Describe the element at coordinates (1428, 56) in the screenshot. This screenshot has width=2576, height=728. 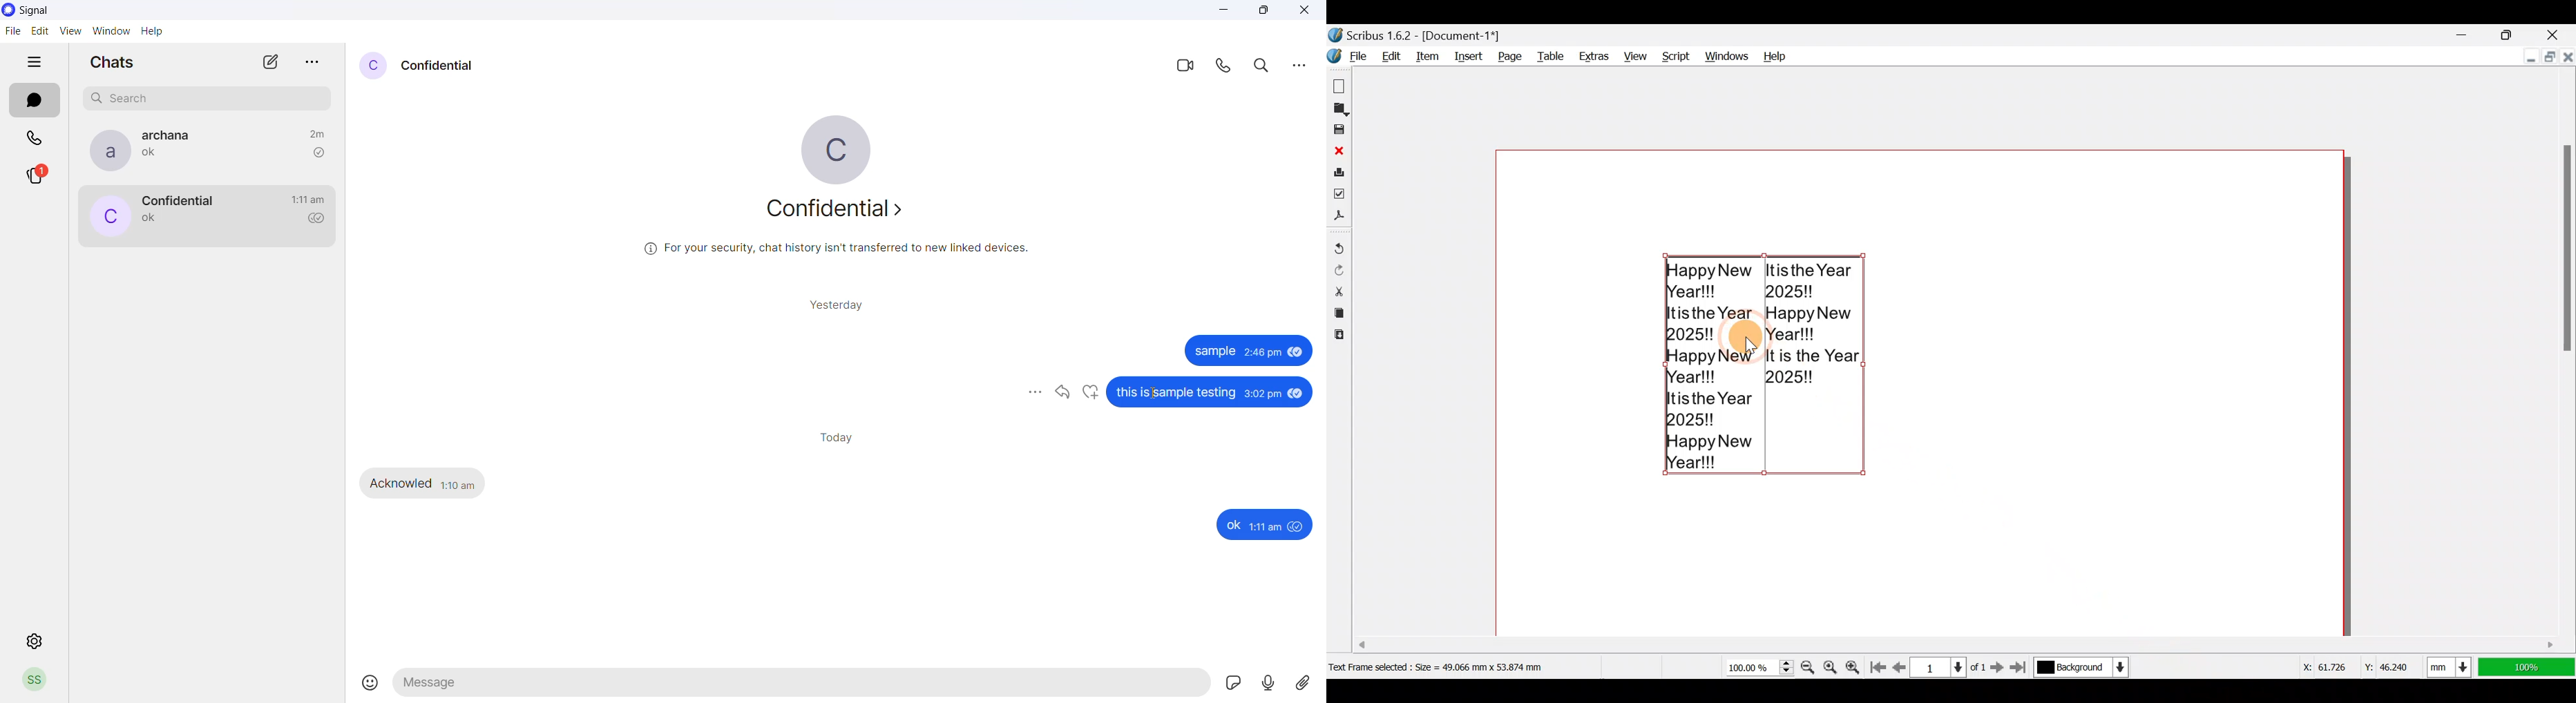
I see `Item` at that location.